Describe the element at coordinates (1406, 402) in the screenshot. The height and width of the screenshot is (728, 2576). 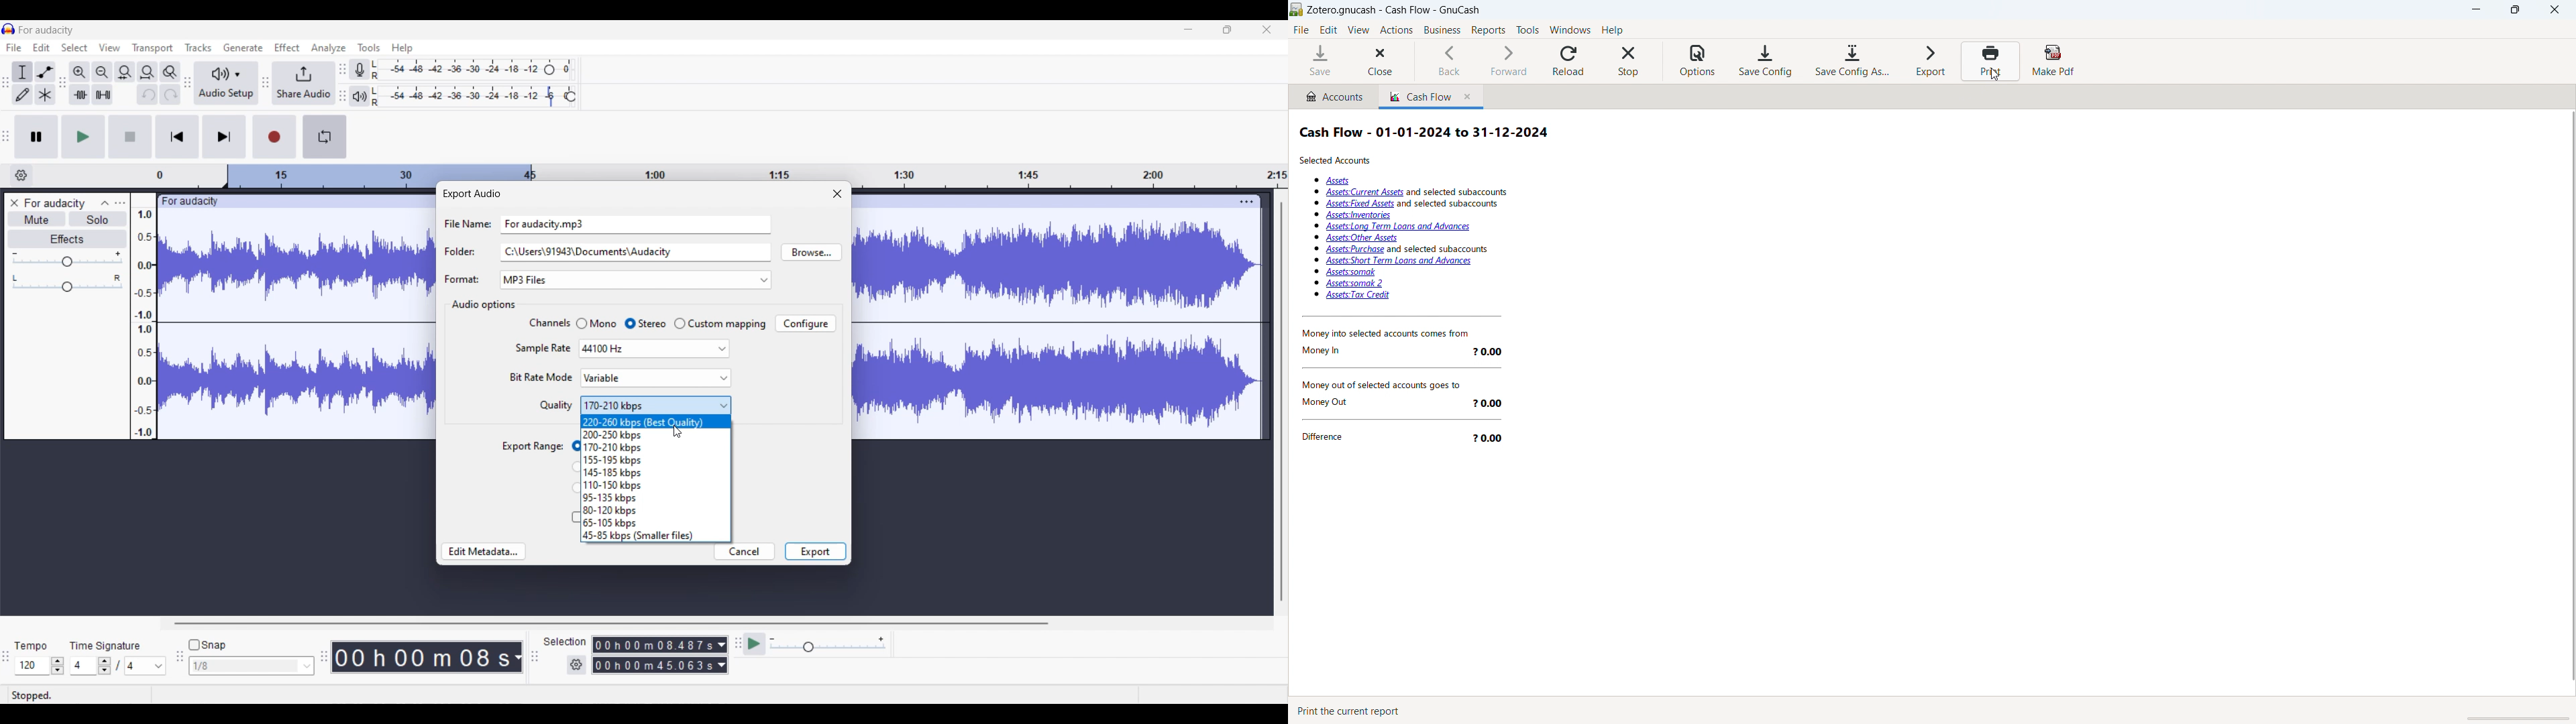
I see `Money Out 20.00` at that location.